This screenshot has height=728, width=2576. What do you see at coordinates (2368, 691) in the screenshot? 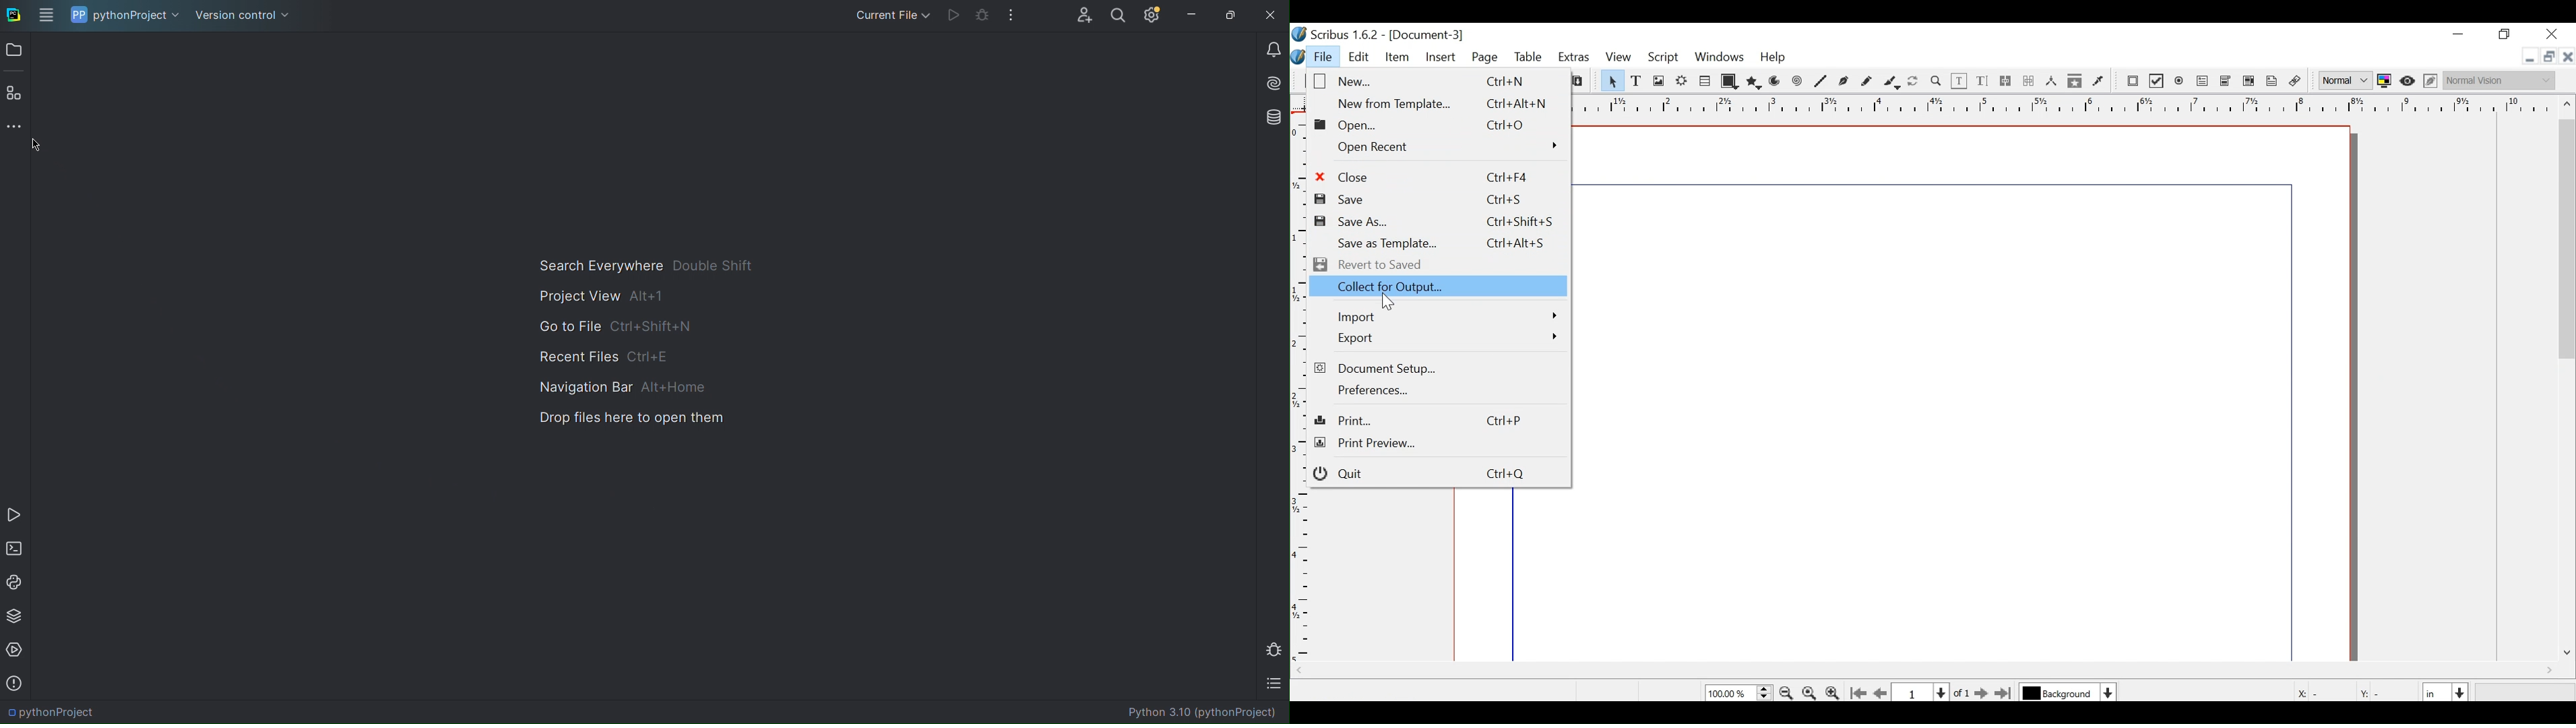
I see `Y:` at bounding box center [2368, 691].